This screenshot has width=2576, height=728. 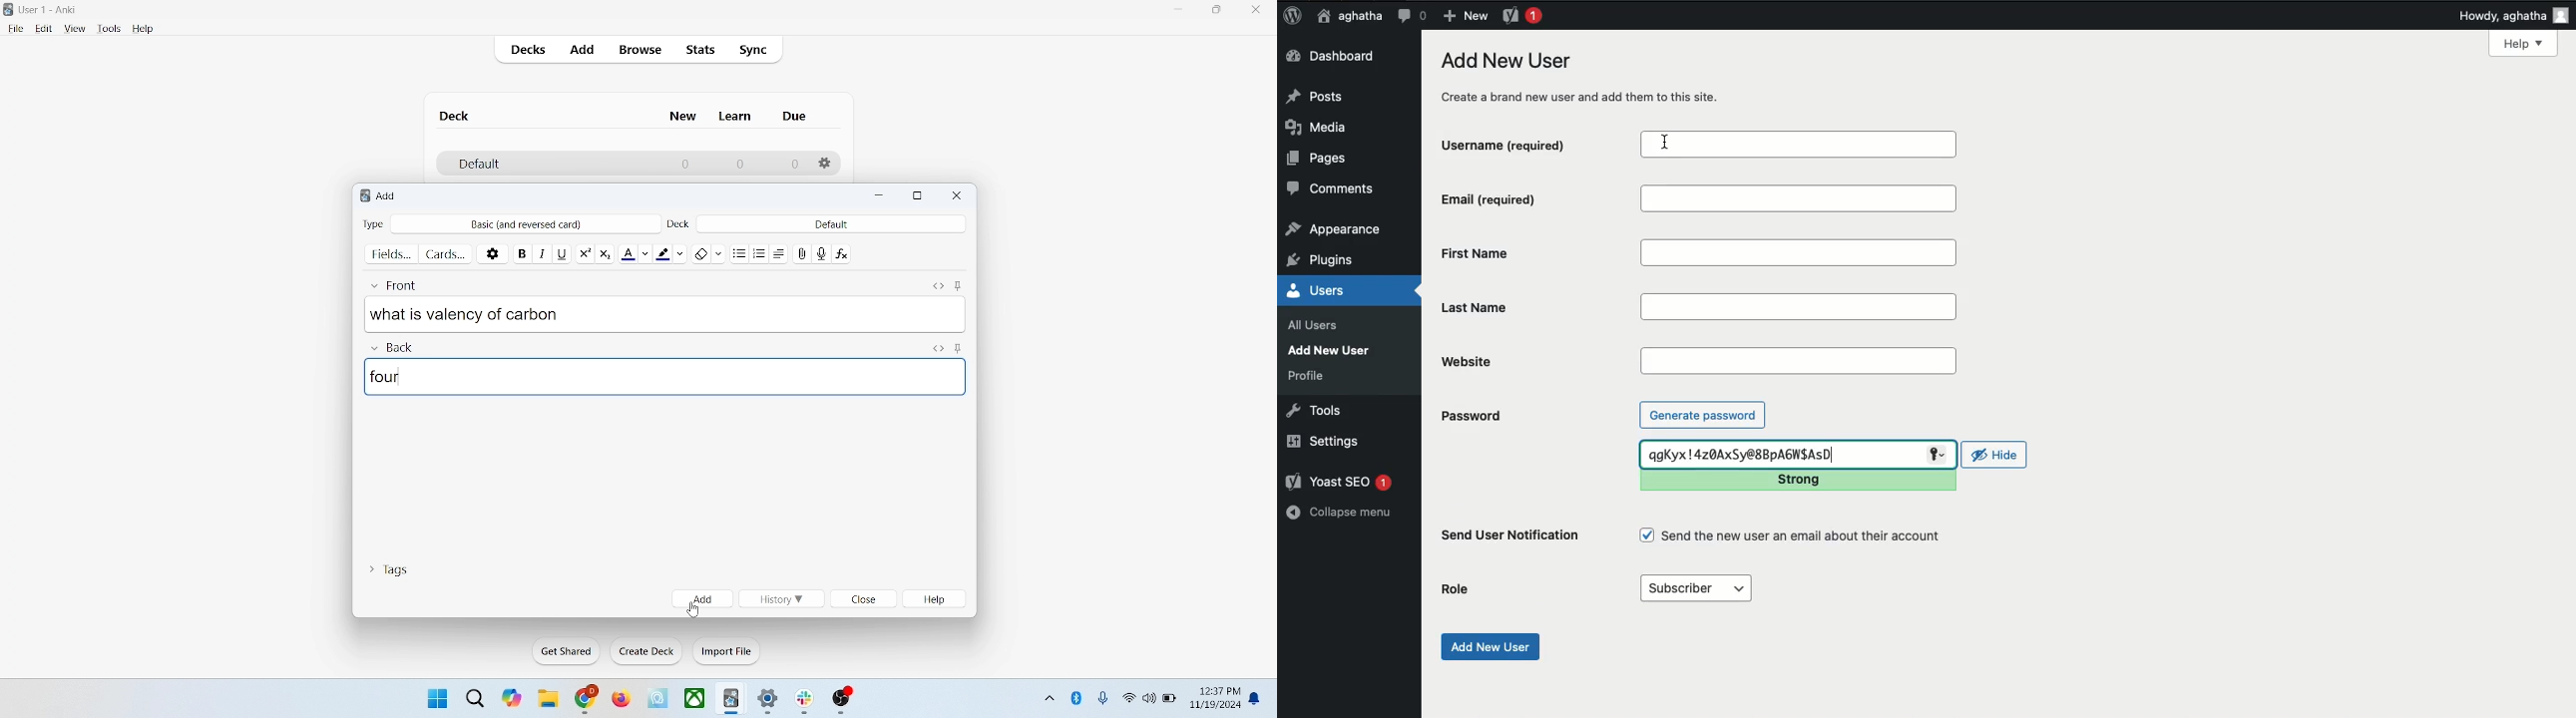 What do you see at coordinates (547, 700) in the screenshot?
I see `folder` at bounding box center [547, 700].